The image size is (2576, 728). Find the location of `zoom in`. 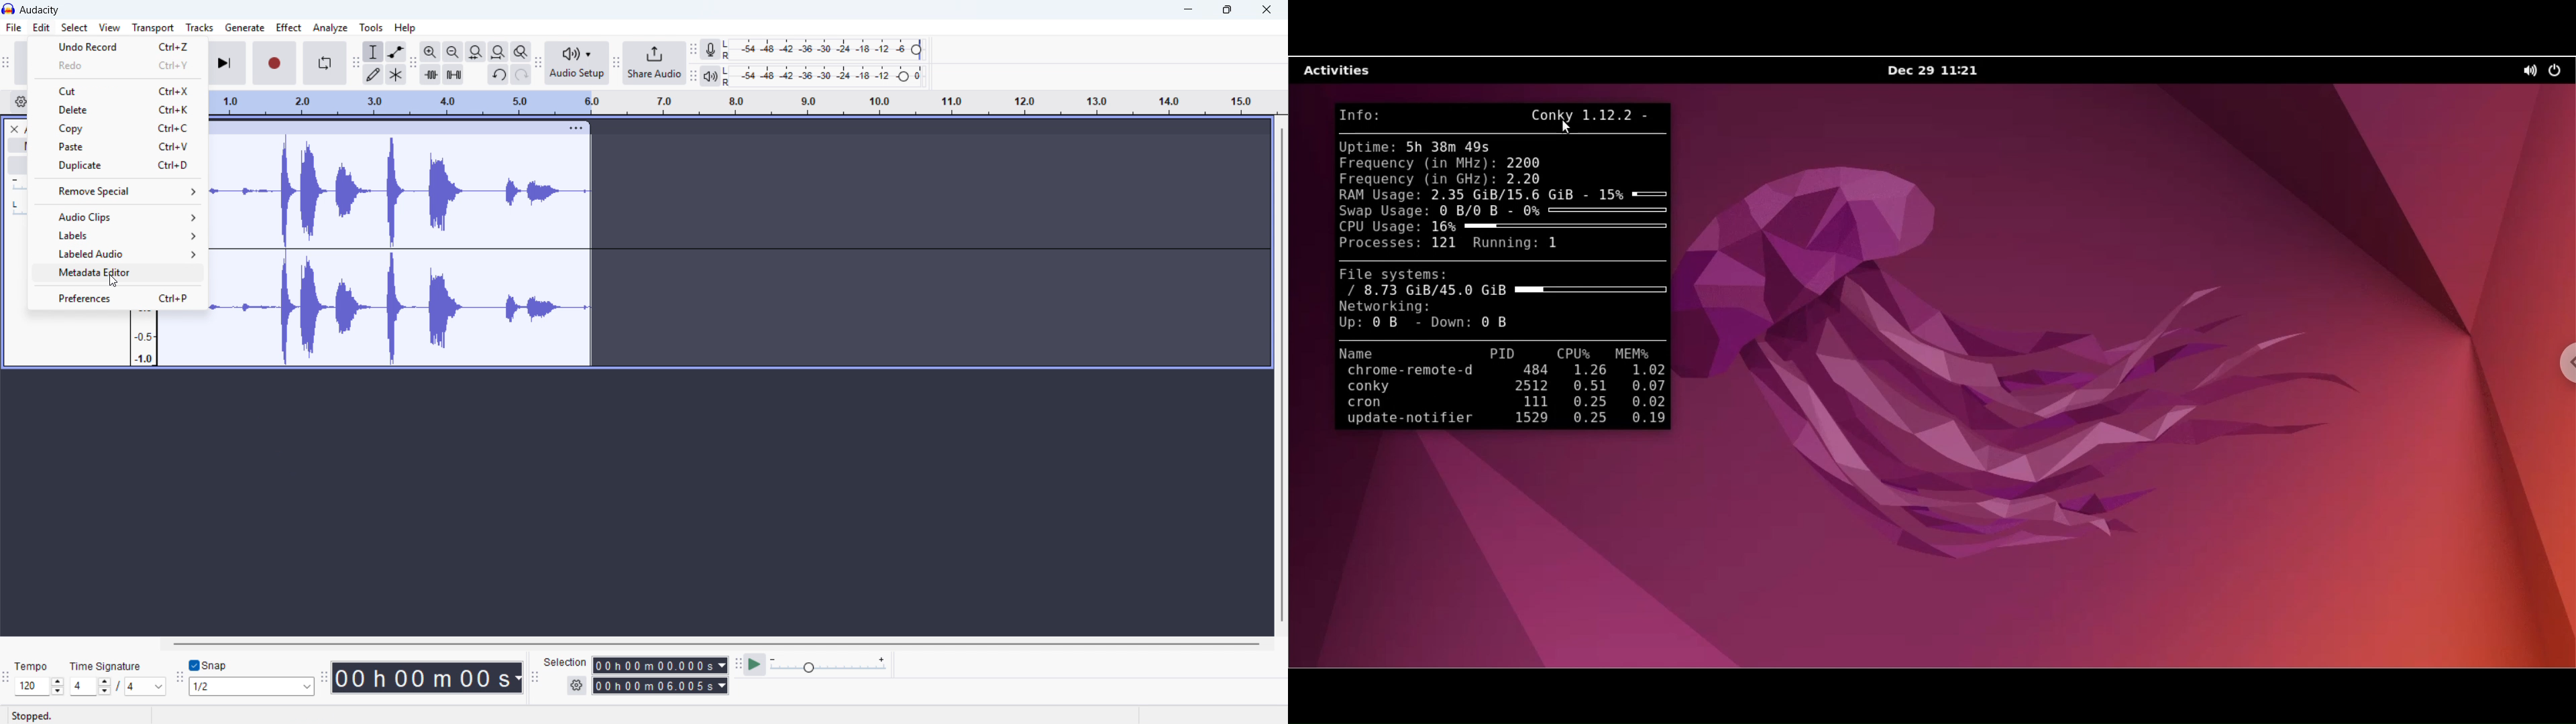

zoom in is located at coordinates (431, 52).